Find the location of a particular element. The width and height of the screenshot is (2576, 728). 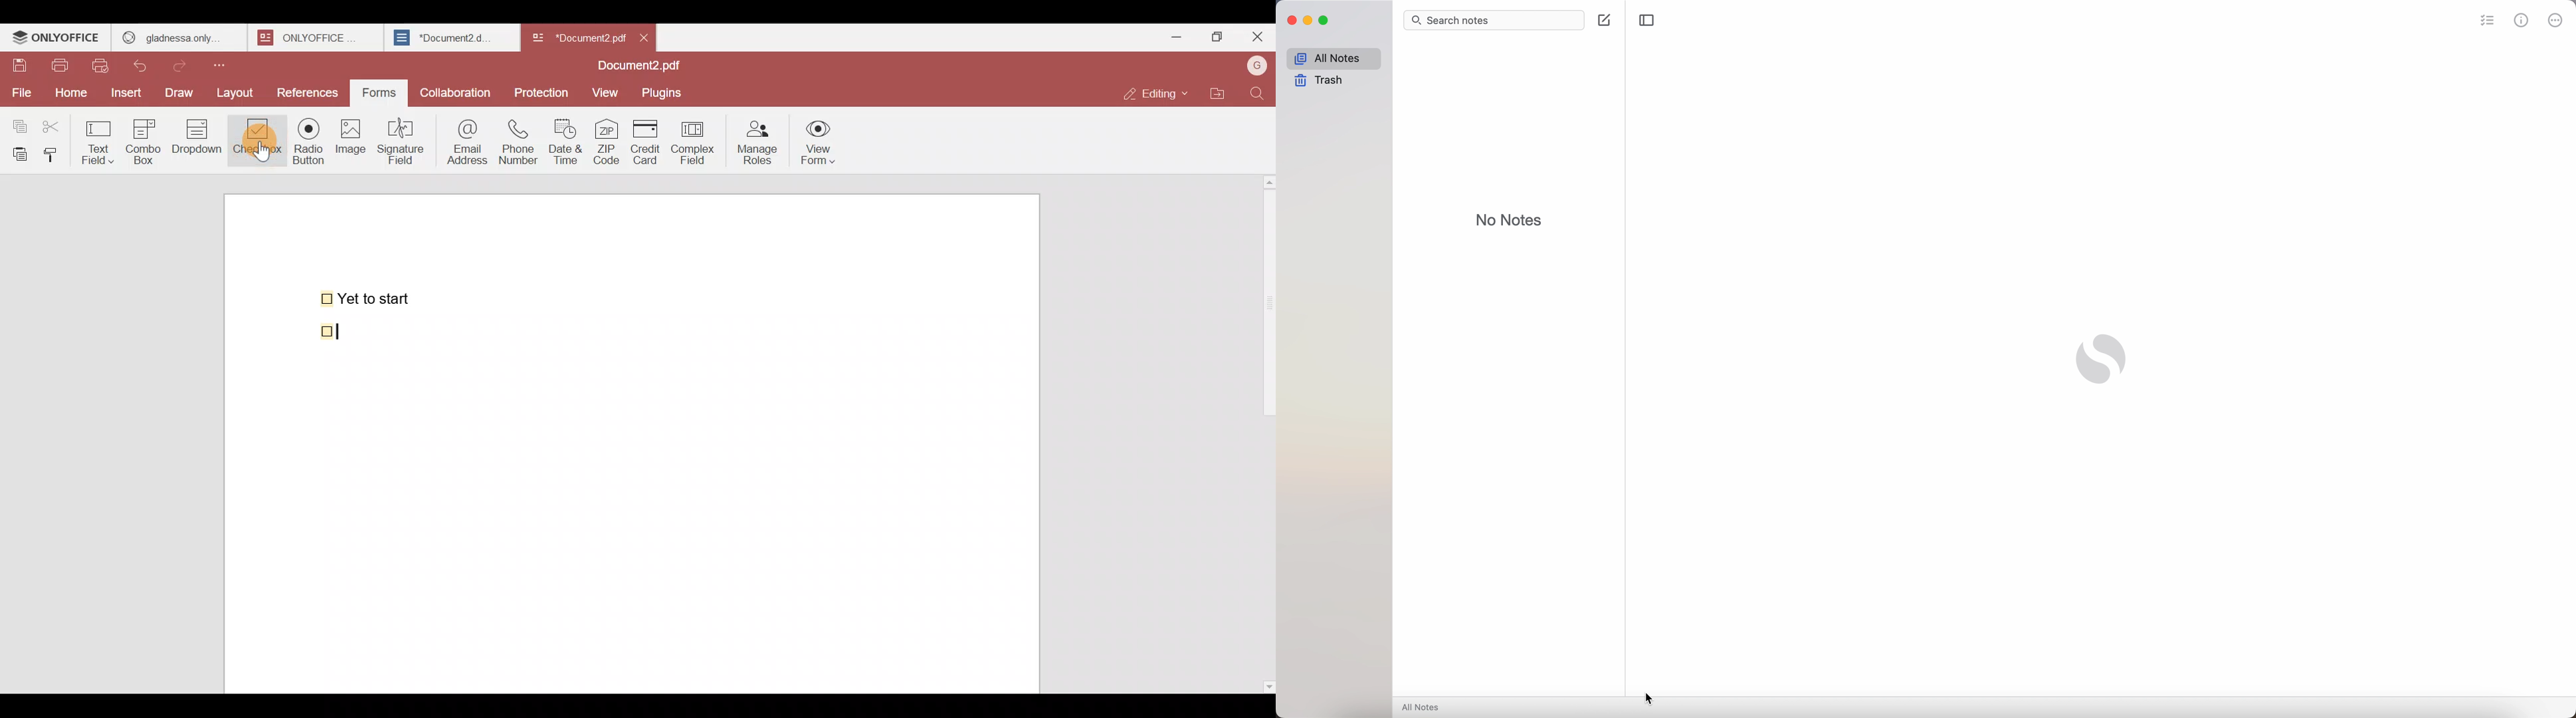

Text field is located at coordinates (100, 138).